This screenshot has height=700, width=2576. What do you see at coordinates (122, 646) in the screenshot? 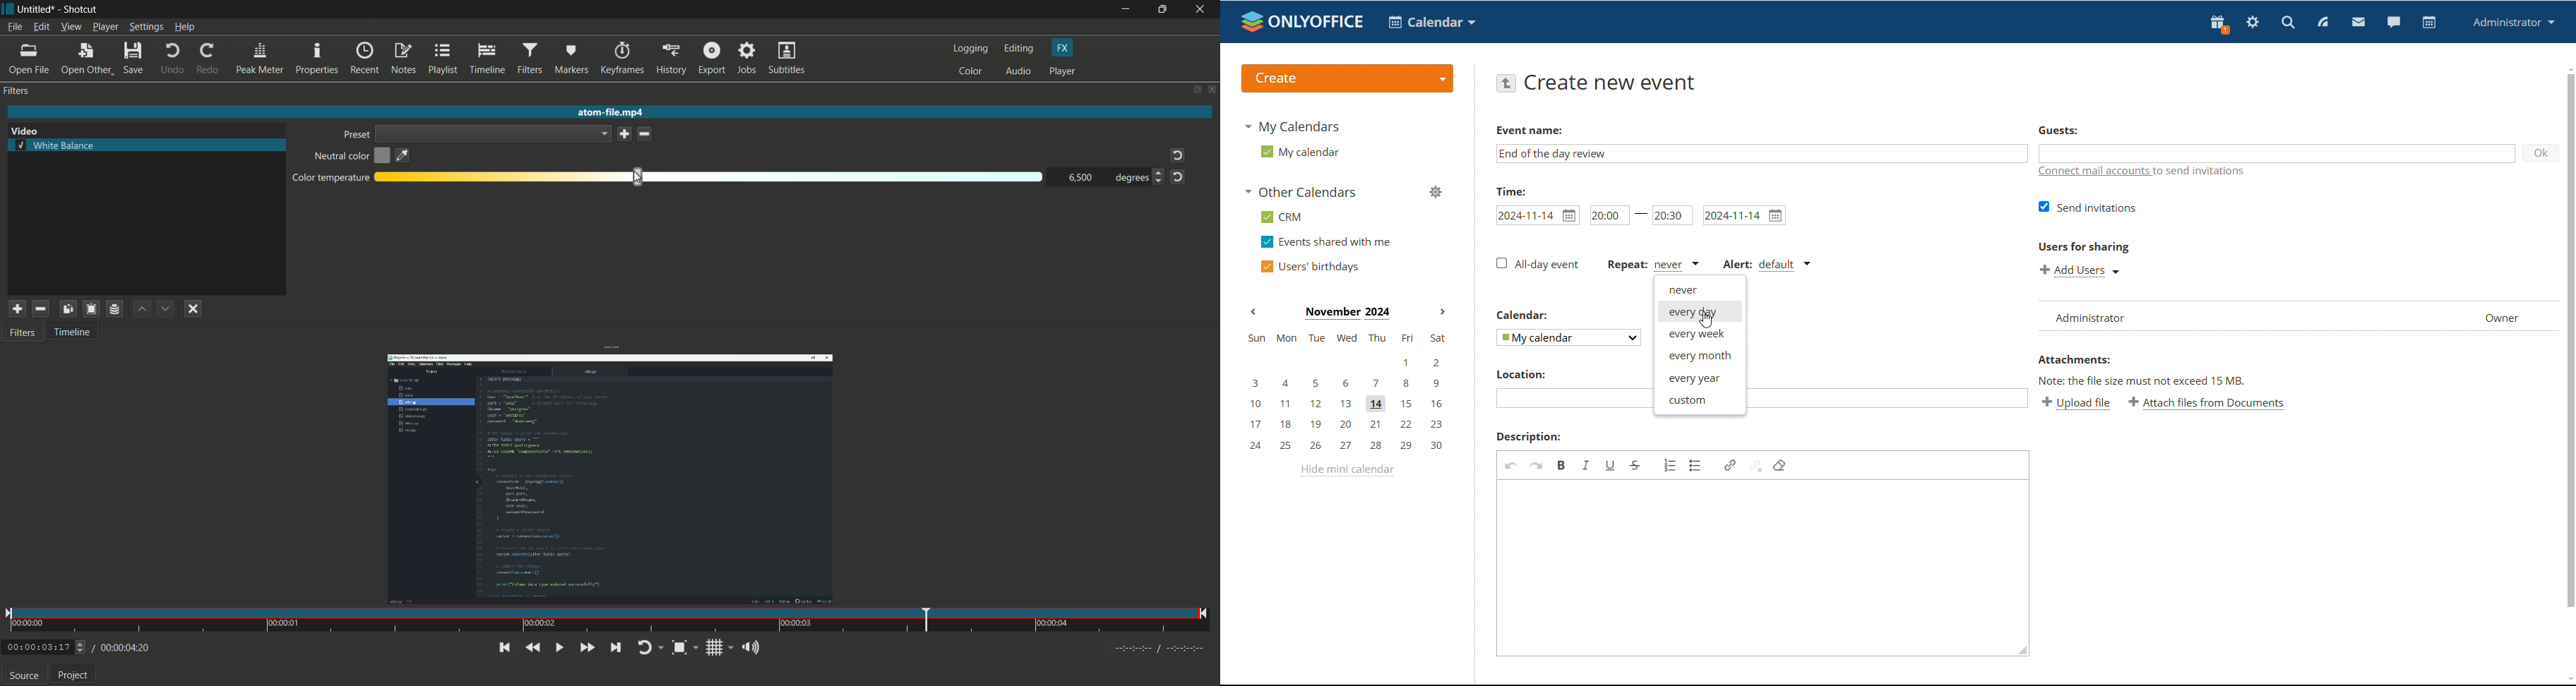
I see ` / 00:00:04:20 (total time)` at bounding box center [122, 646].